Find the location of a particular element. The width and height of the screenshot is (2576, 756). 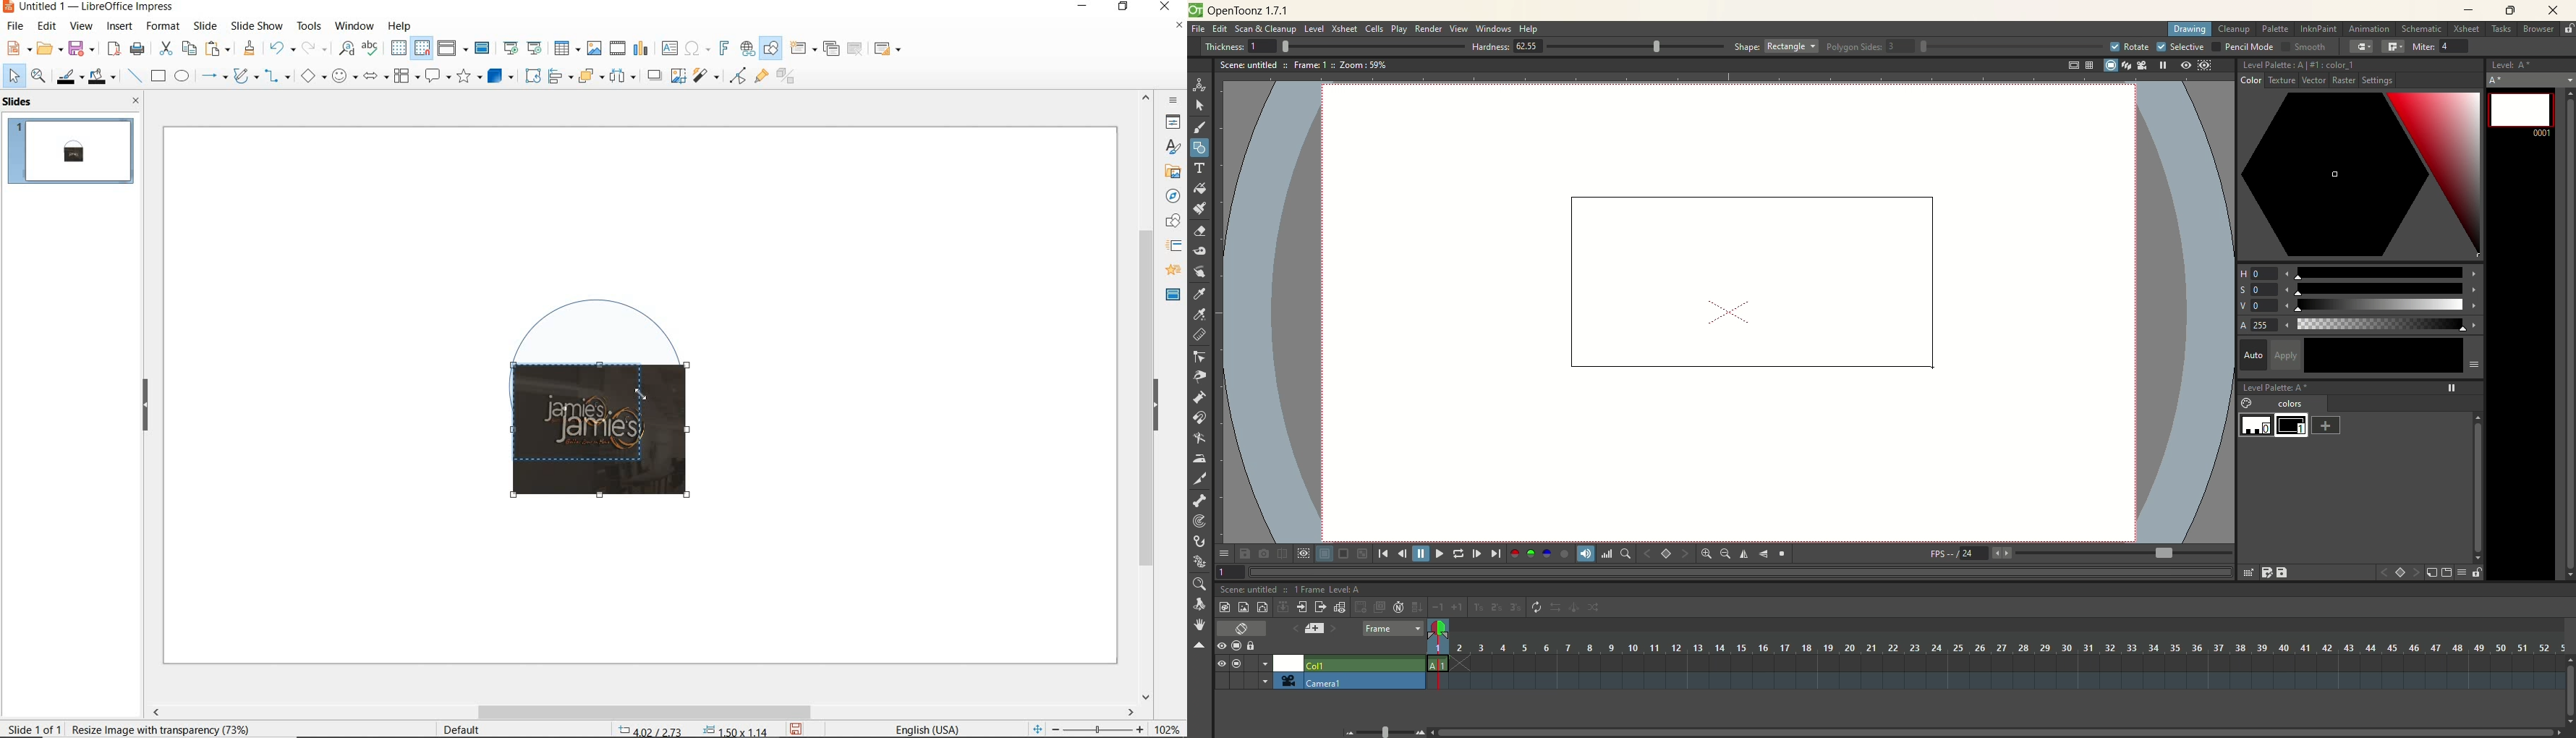

zoom & pan is located at coordinates (40, 78).